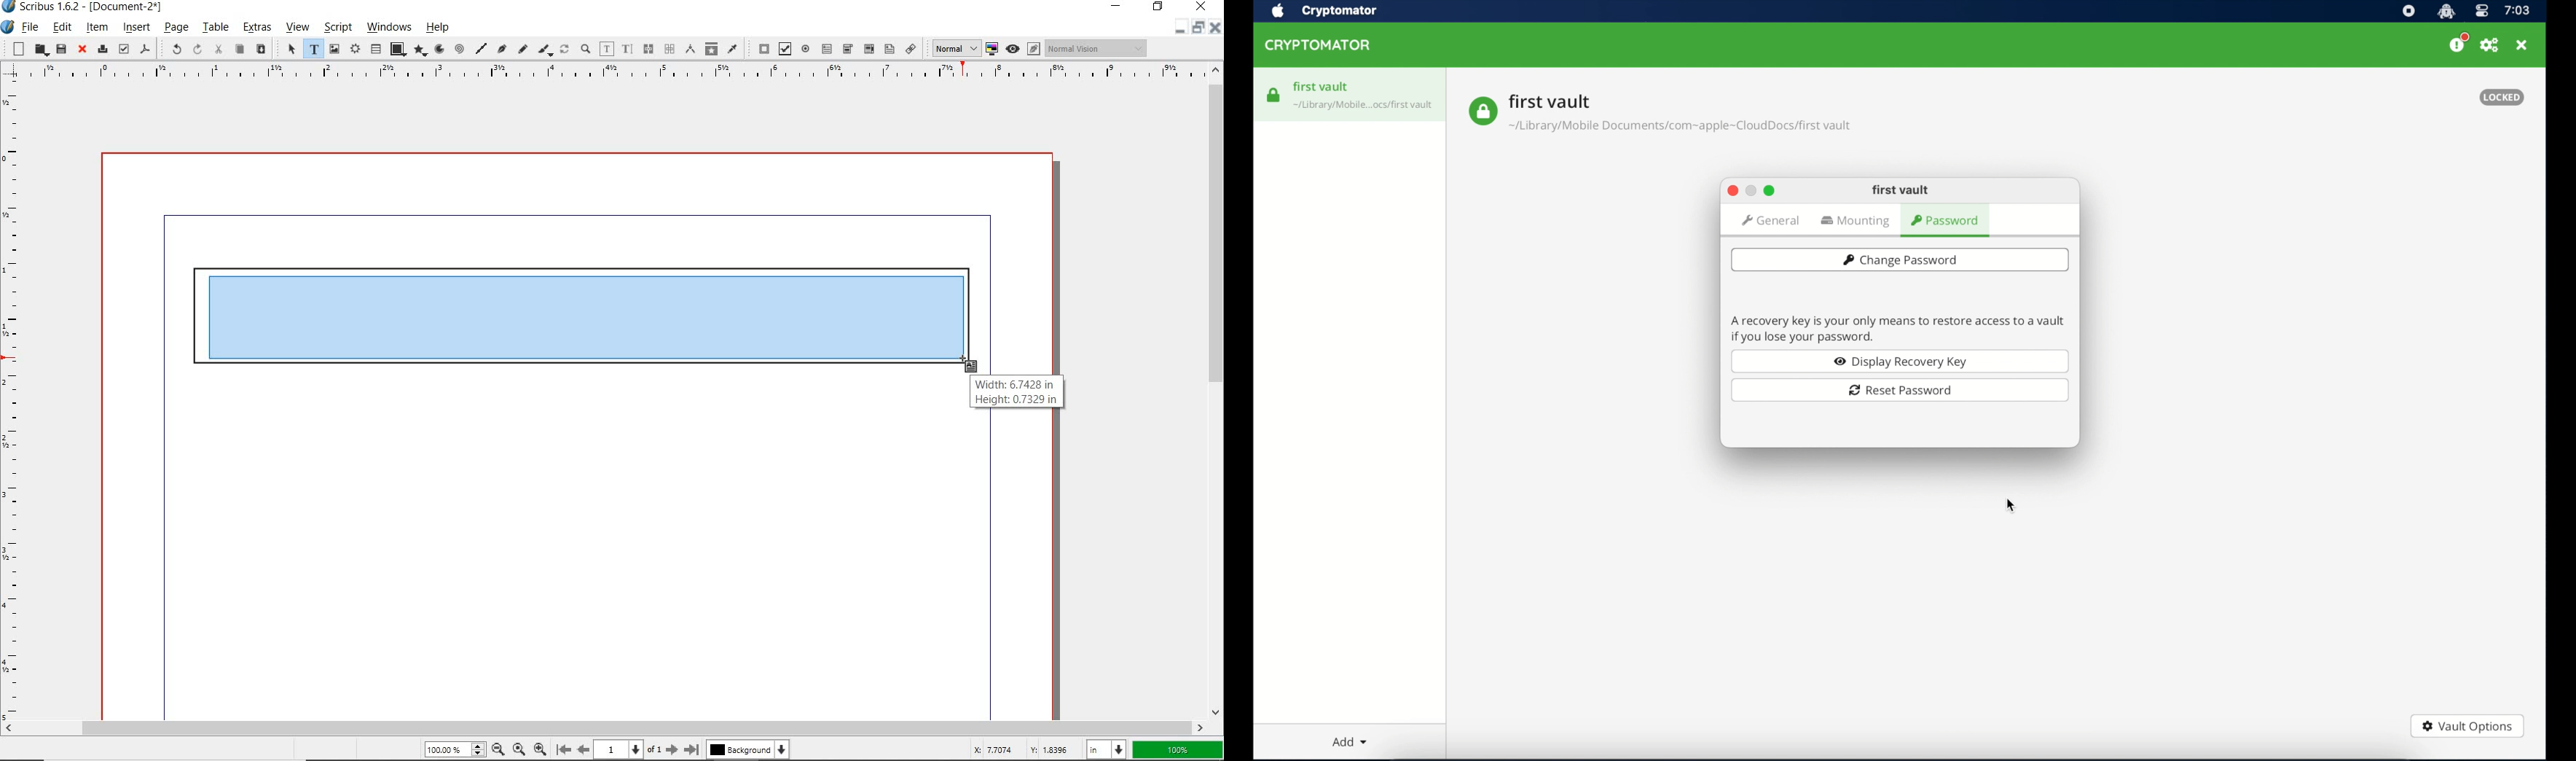  What do you see at coordinates (299, 28) in the screenshot?
I see `view` at bounding box center [299, 28].